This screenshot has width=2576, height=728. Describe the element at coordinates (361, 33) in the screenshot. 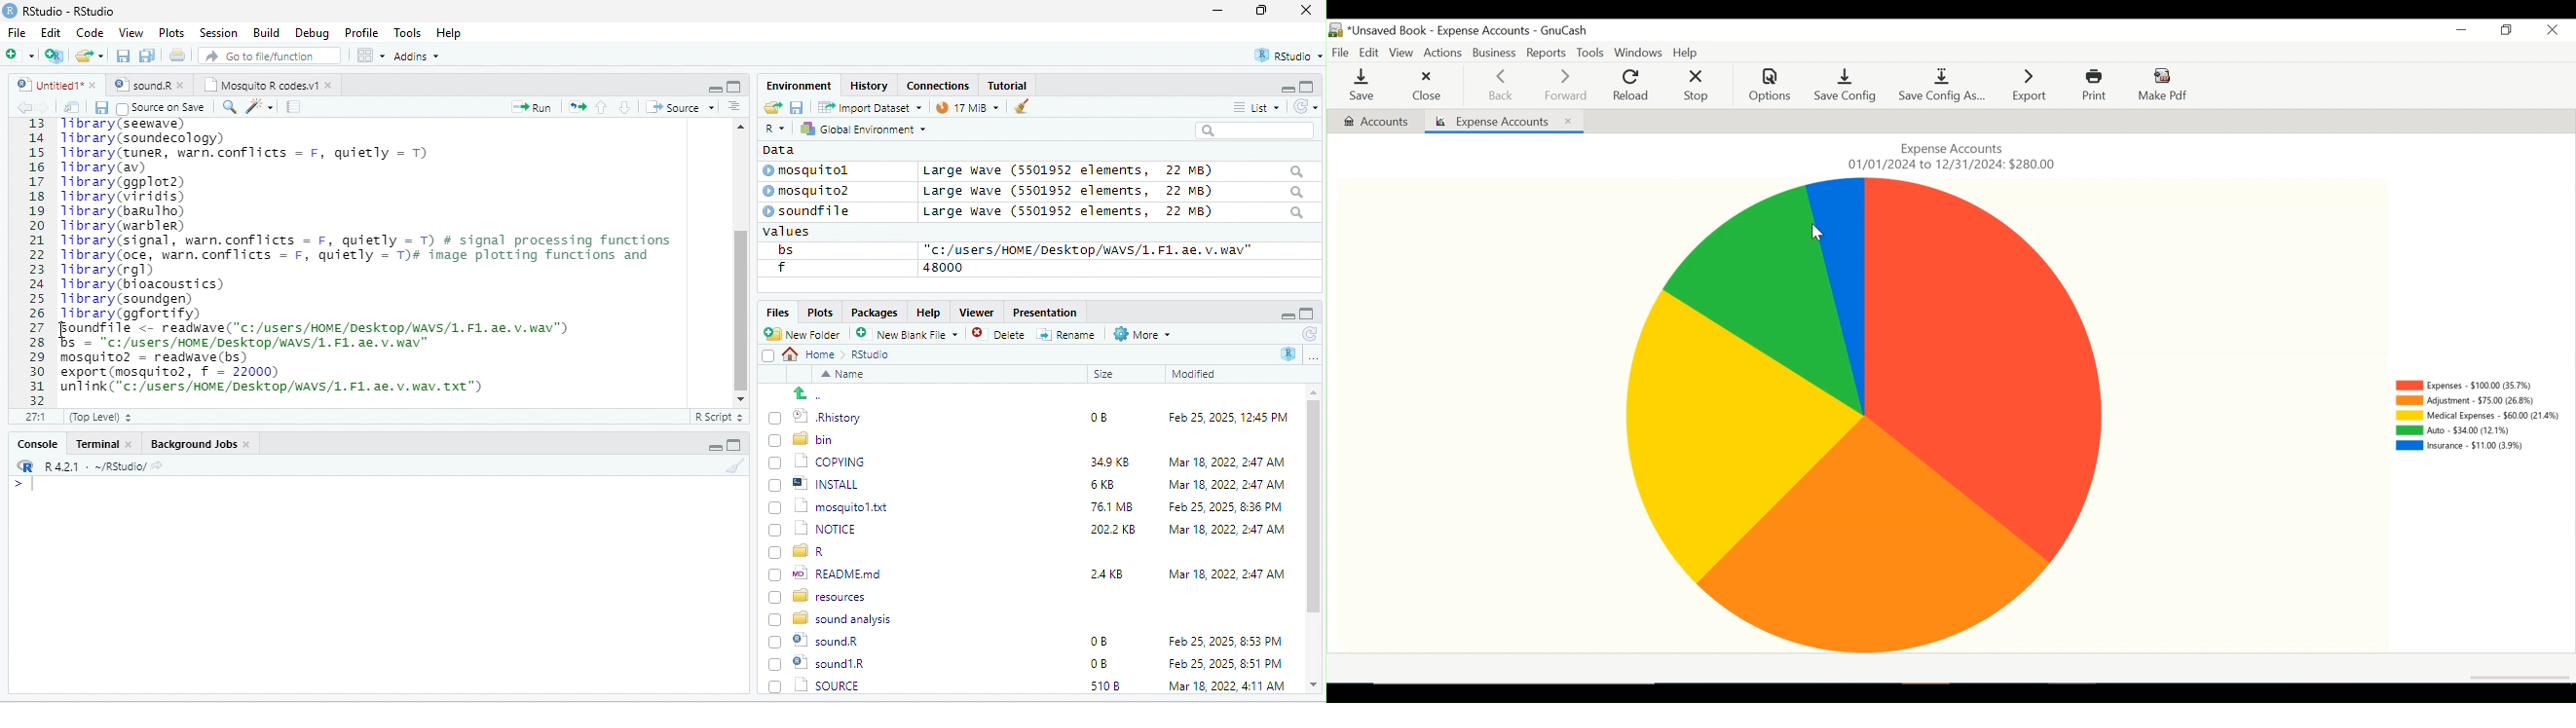

I see `Profile` at that location.